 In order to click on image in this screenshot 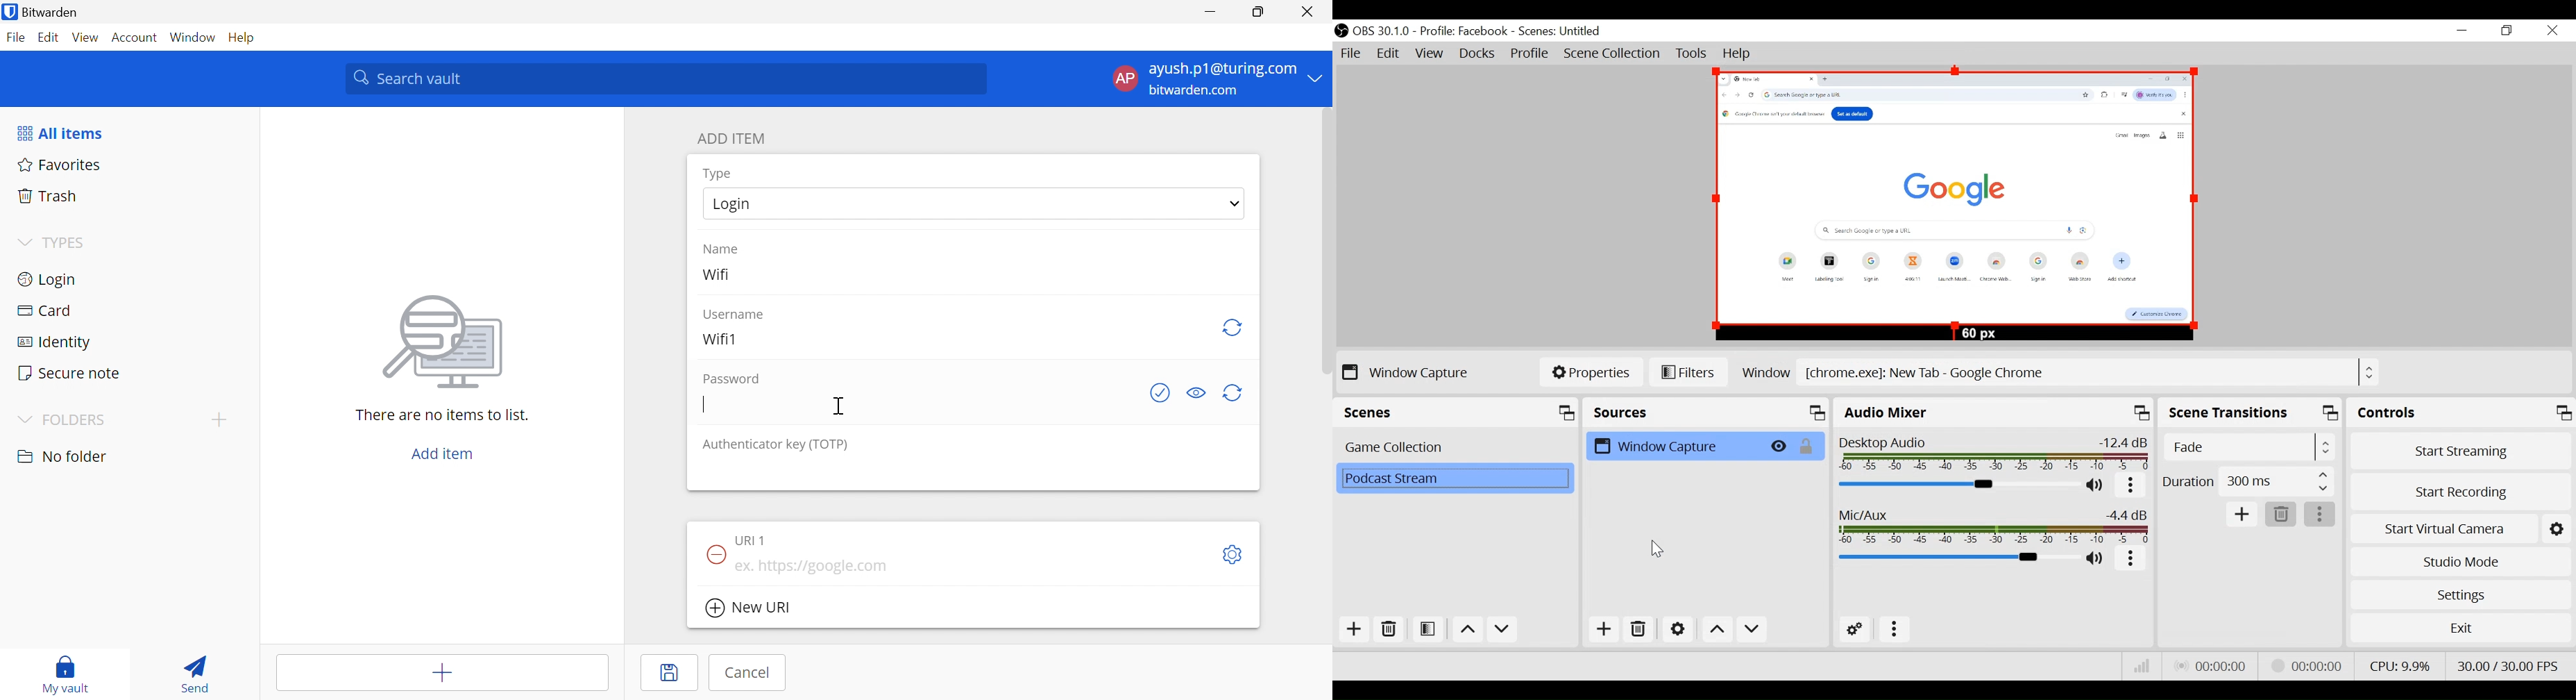, I will do `click(447, 338)`.